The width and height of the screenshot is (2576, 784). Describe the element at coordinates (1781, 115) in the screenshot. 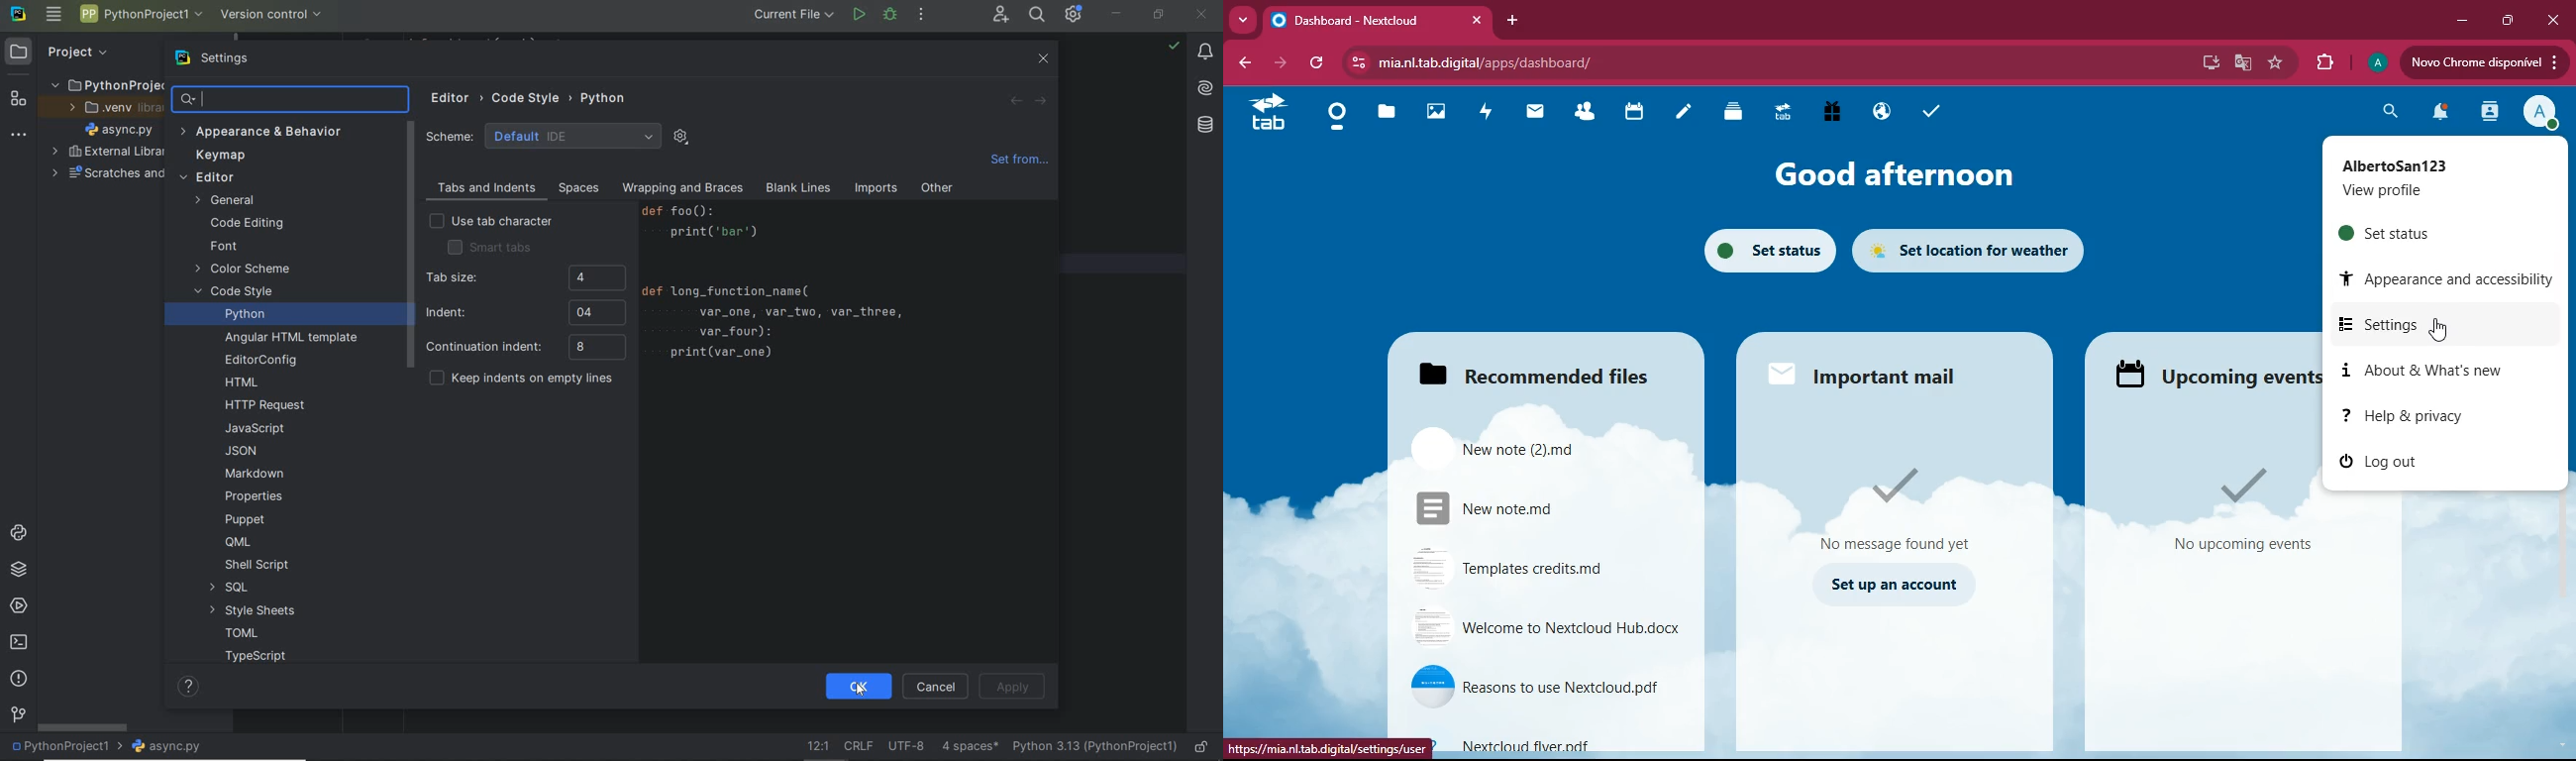

I see `tab` at that location.